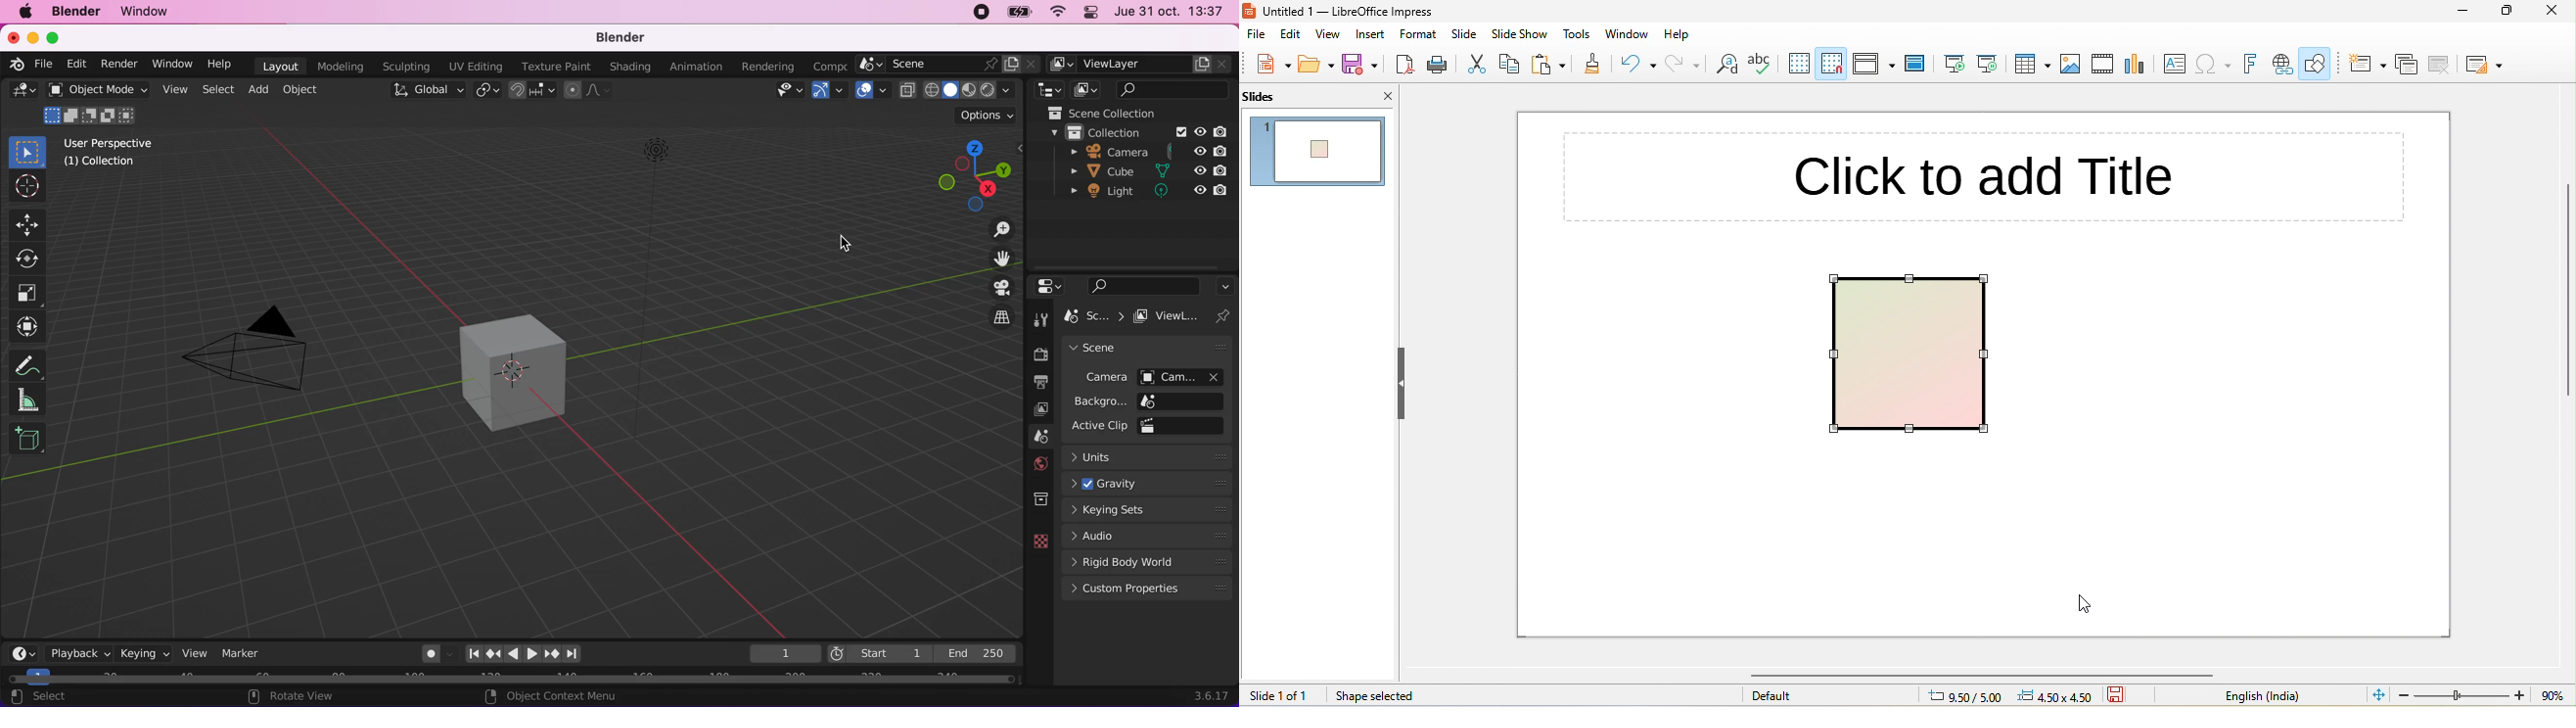 This screenshot has height=728, width=2576. Describe the element at coordinates (2486, 694) in the screenshot. I see `zoom` at that location.